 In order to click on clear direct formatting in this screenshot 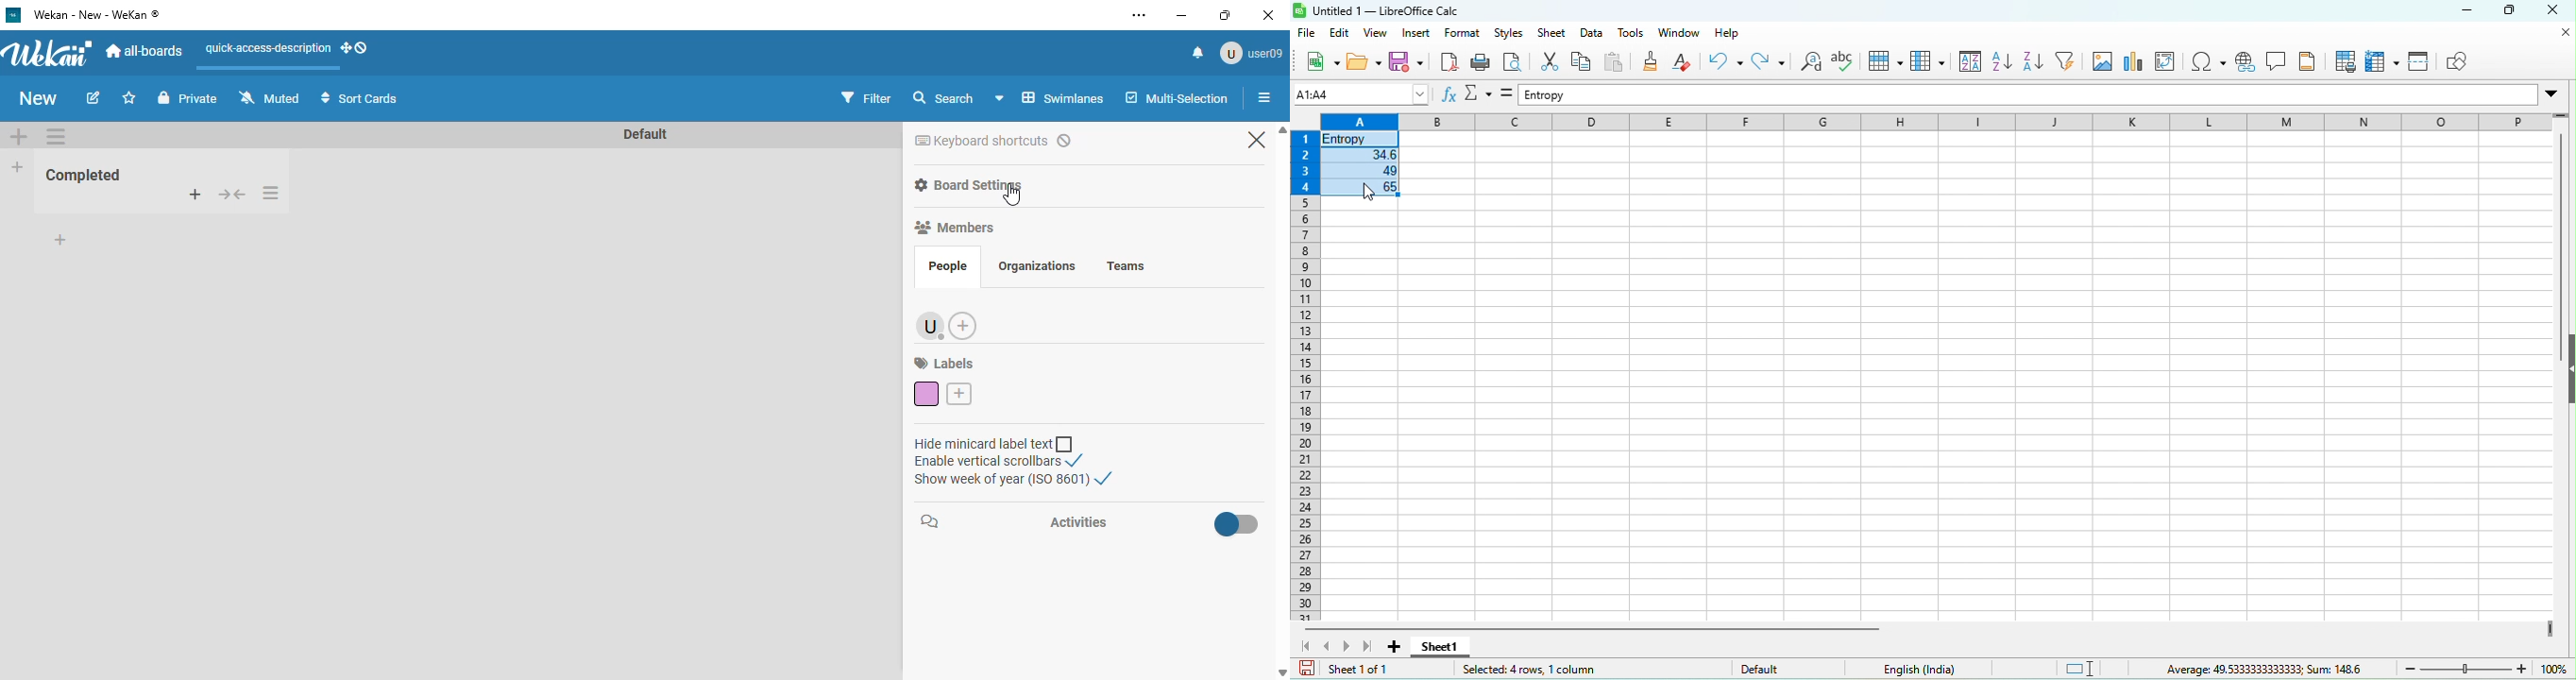, I will do `click(1684, 65)`.